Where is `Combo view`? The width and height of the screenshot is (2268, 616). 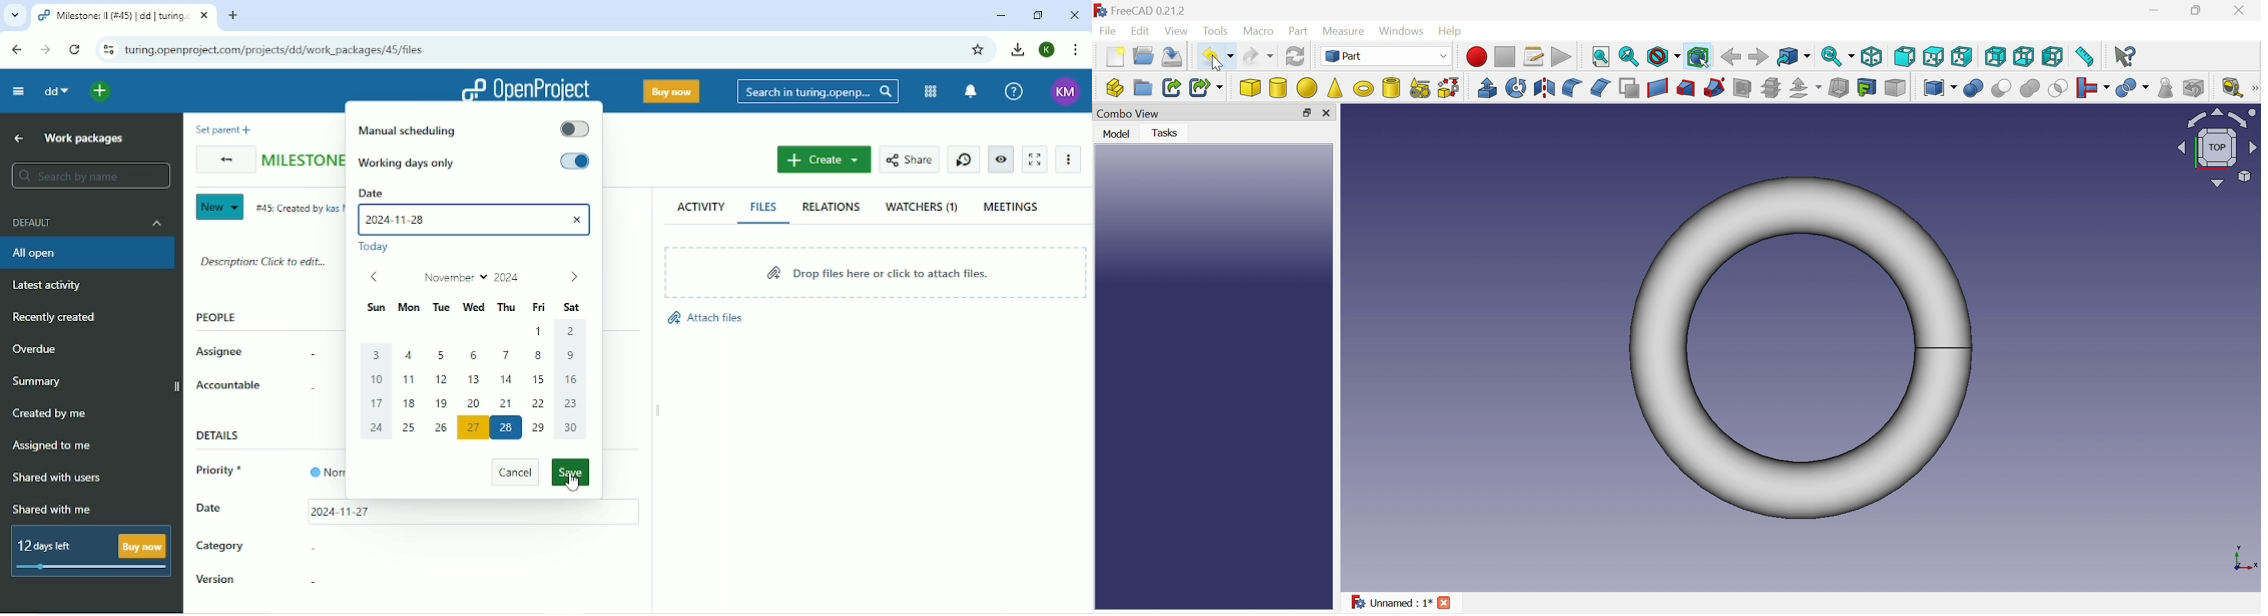
Combo view is located at coordinates (1129, 115).